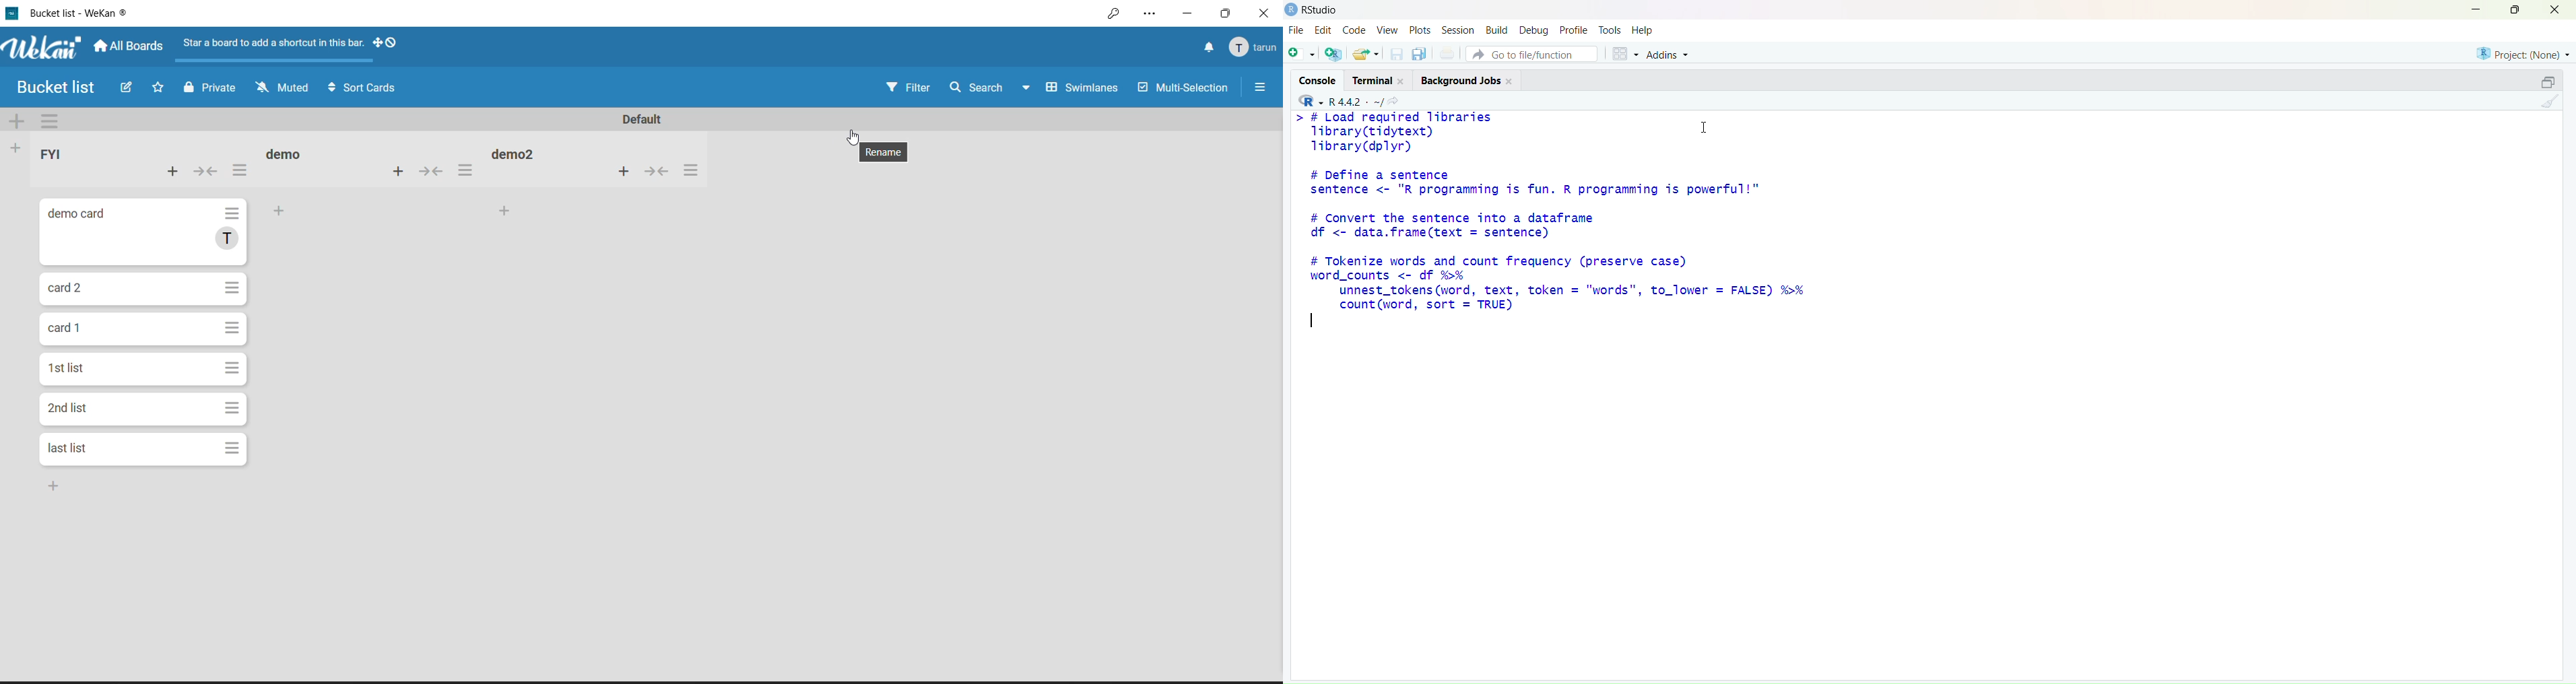 This screenshot has height=700, width=2576. I want to click on board view, so click(1070, 90).